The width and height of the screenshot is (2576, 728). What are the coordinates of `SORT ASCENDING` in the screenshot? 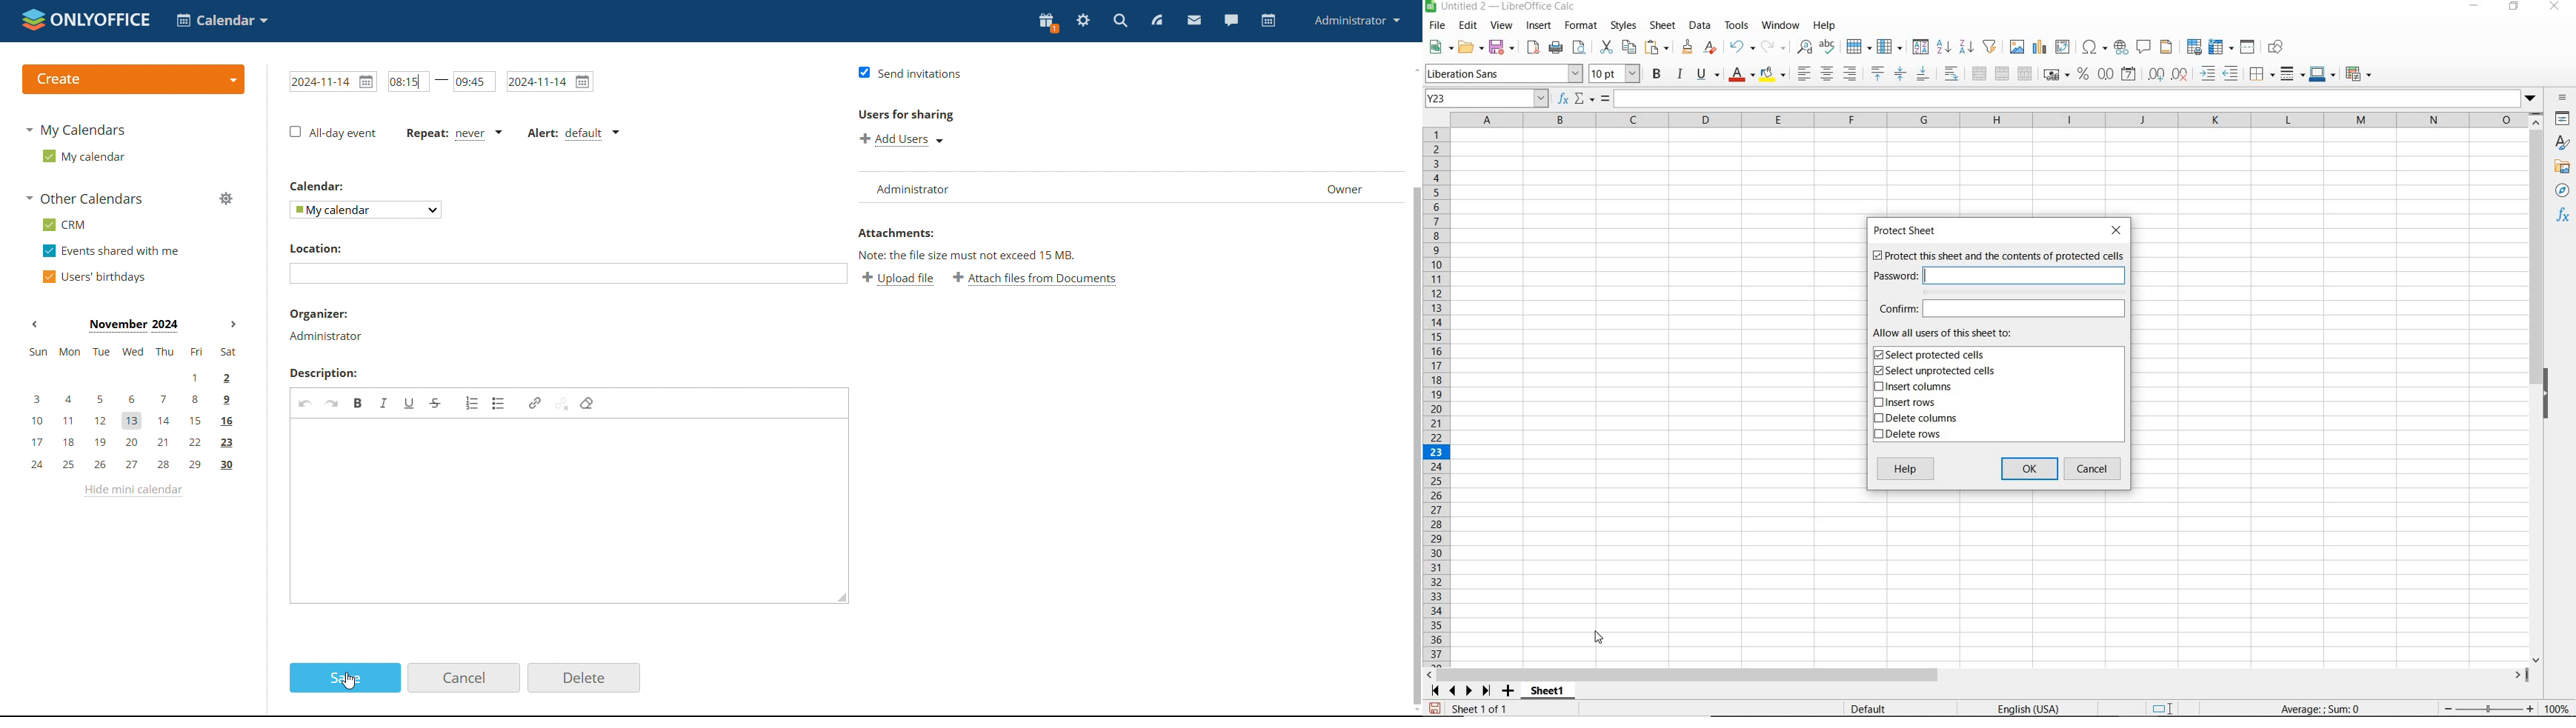 It's located at (1945, 47).